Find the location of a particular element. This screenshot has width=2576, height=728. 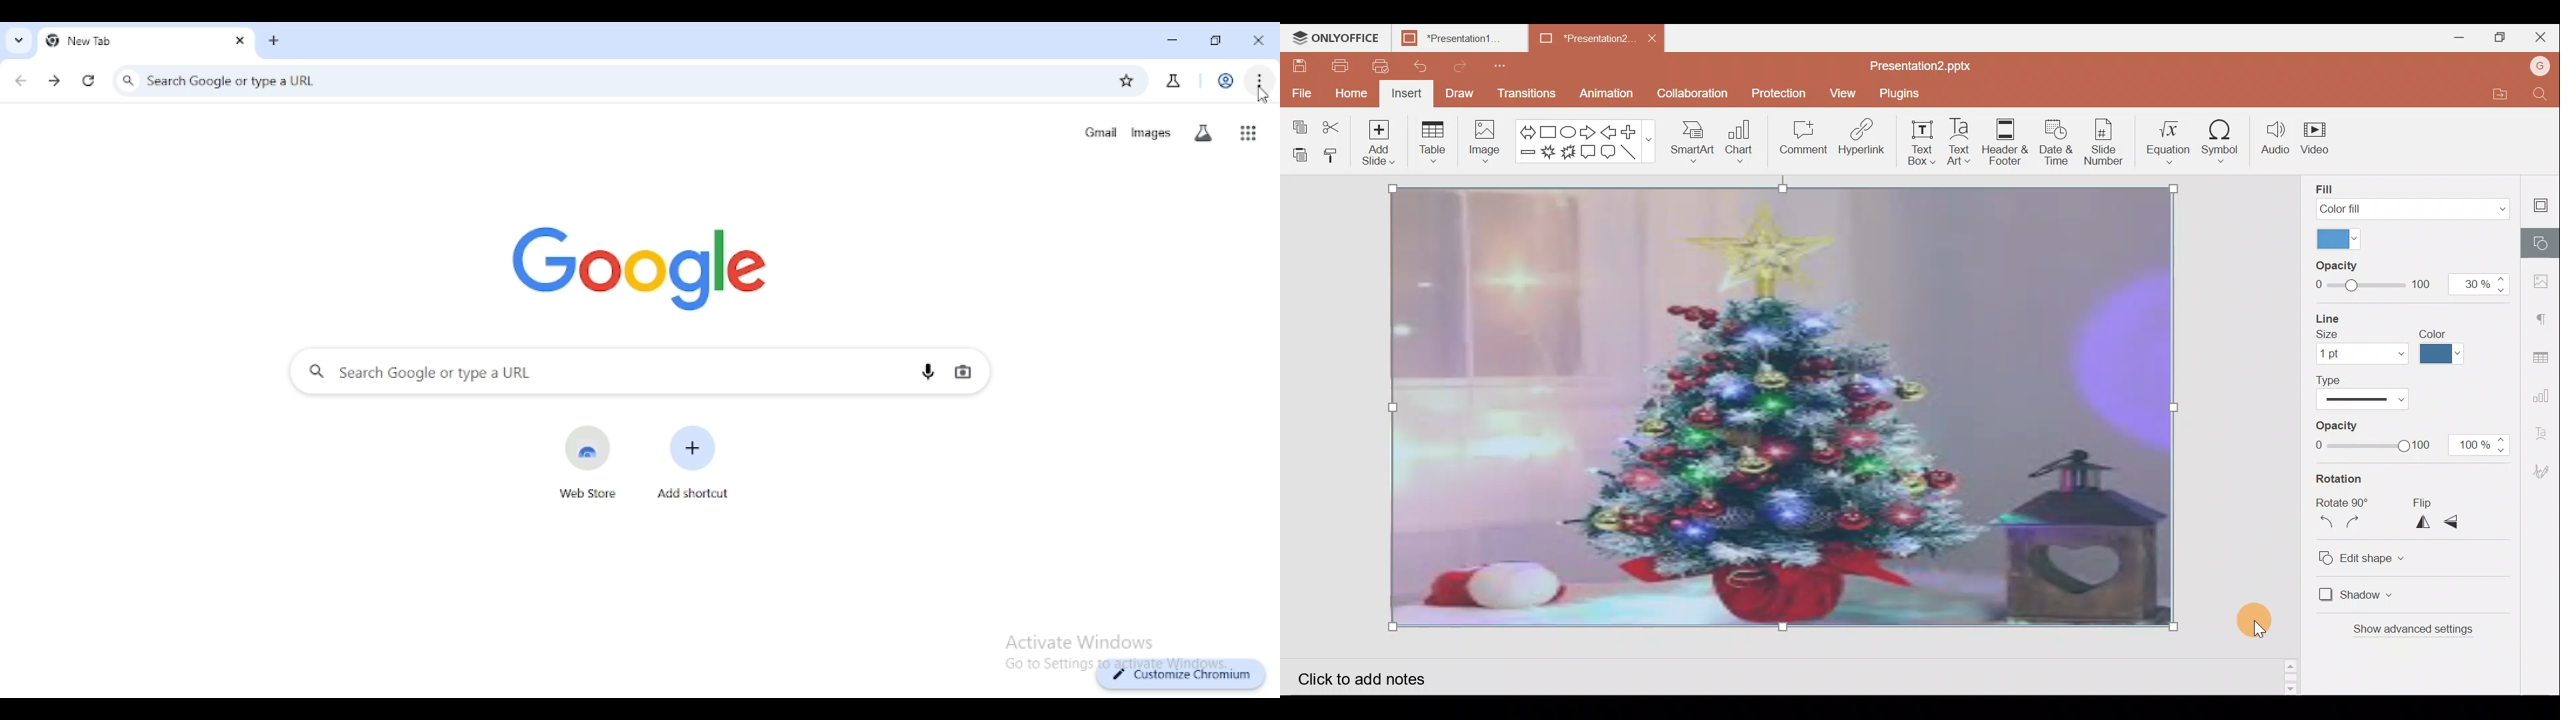

Find is located at coordinates (2544, 95).